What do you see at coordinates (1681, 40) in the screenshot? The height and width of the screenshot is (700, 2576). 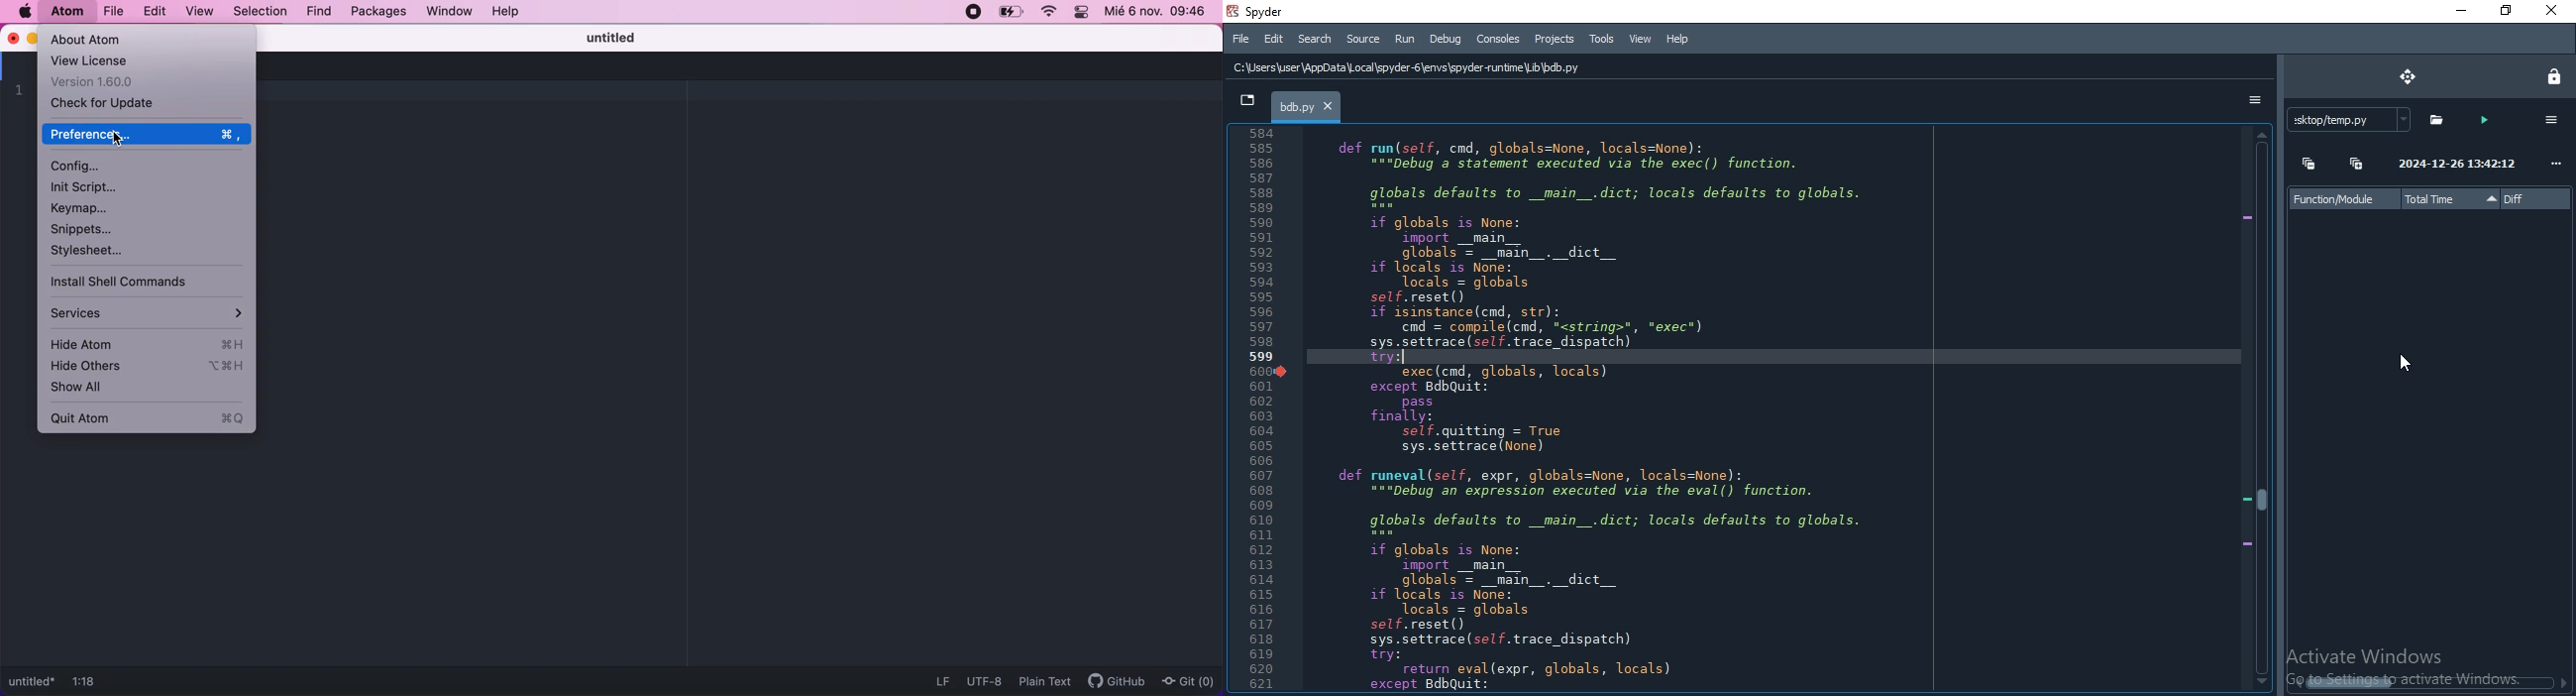 I see `Help` at bounding box center [1681, 40].